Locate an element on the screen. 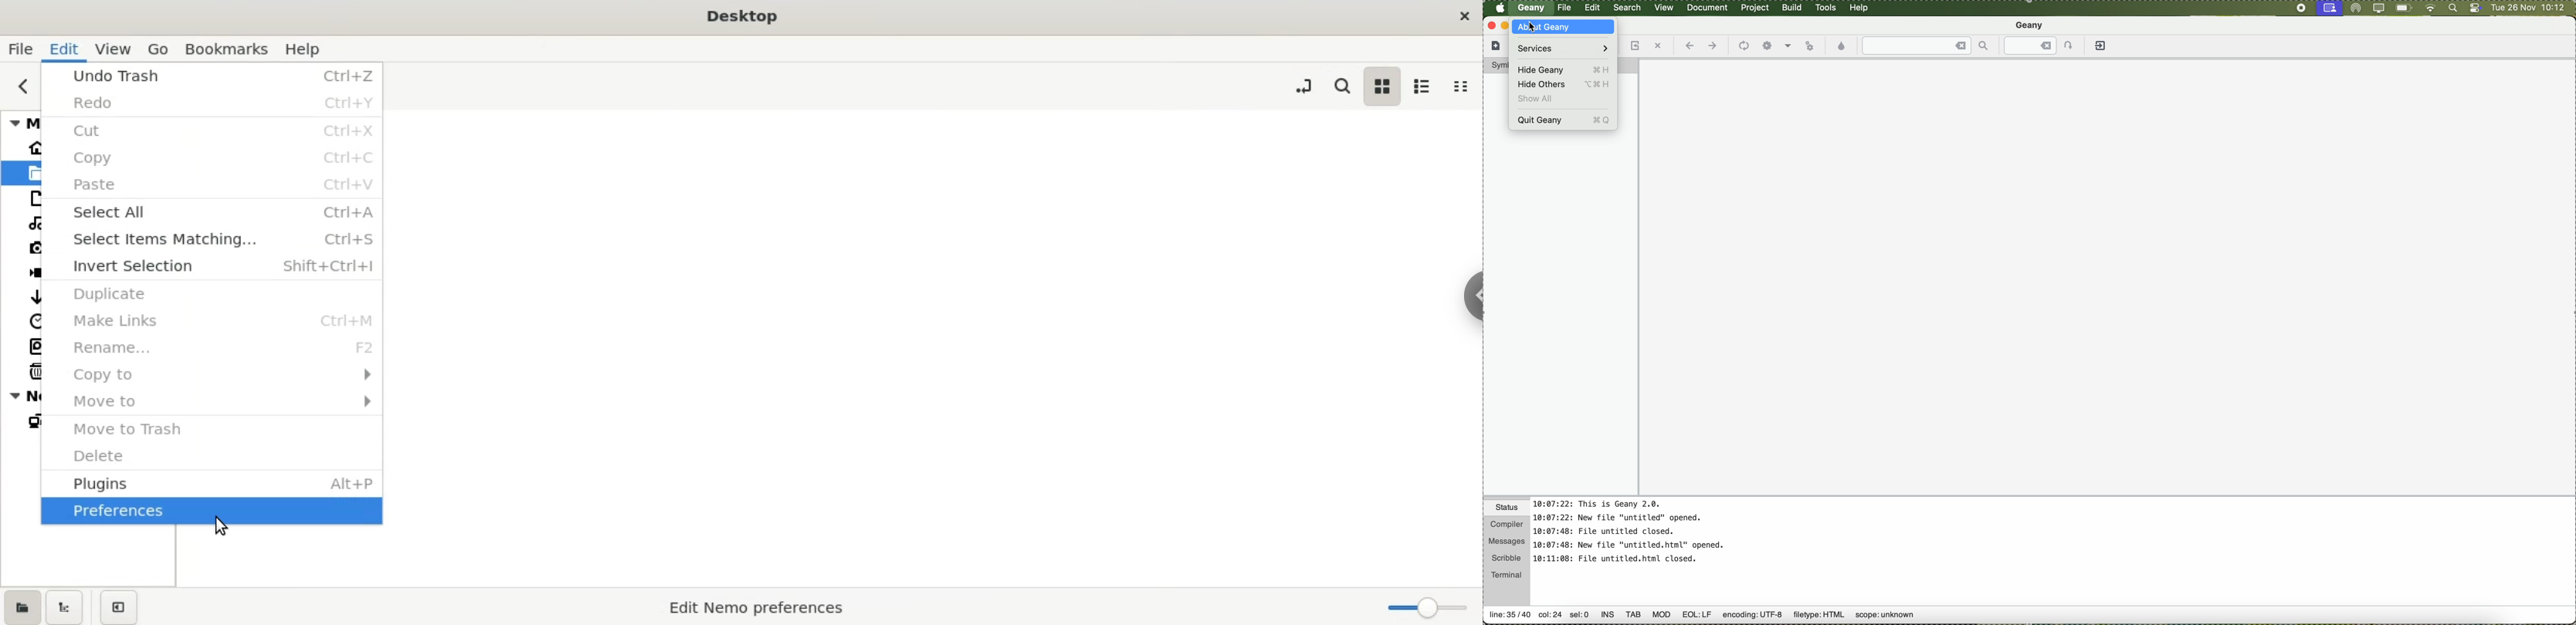  edit is located at coordinates (1593, 8).